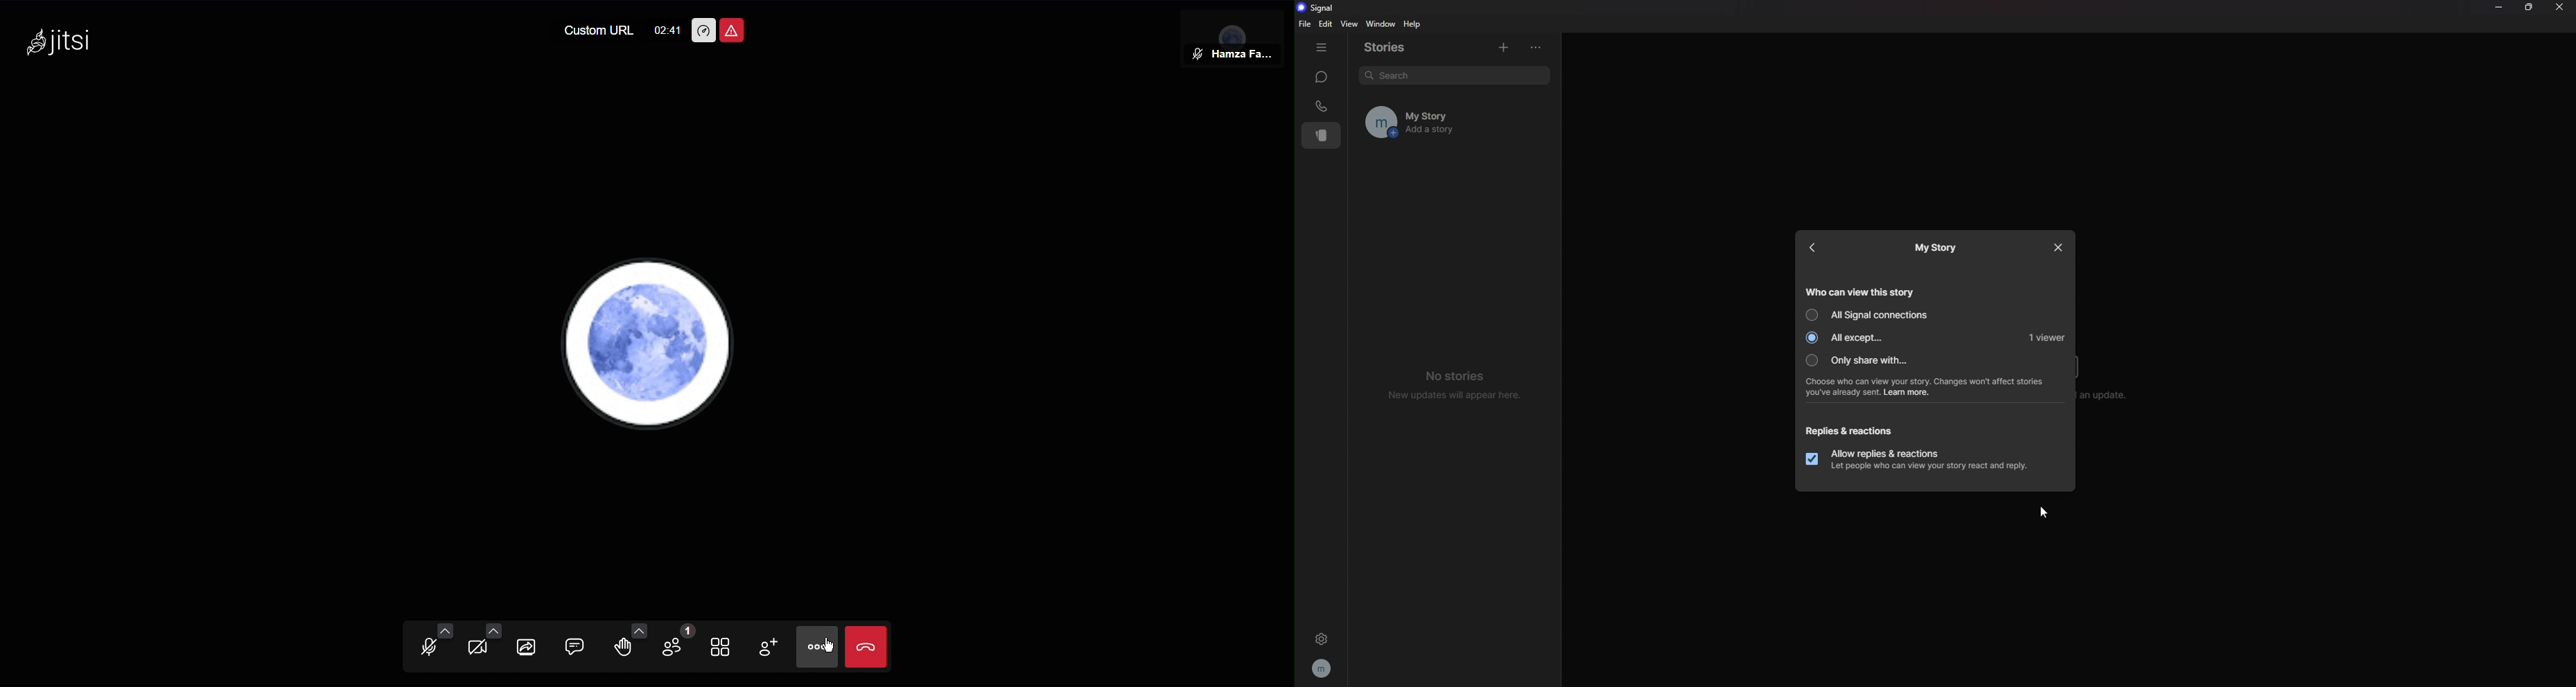 The width and height of the screenshot is (2576, 700). What do you see at coordinates (1321, 638) in the screenshot?
I see `settings` at bounding box center [1321, 638].